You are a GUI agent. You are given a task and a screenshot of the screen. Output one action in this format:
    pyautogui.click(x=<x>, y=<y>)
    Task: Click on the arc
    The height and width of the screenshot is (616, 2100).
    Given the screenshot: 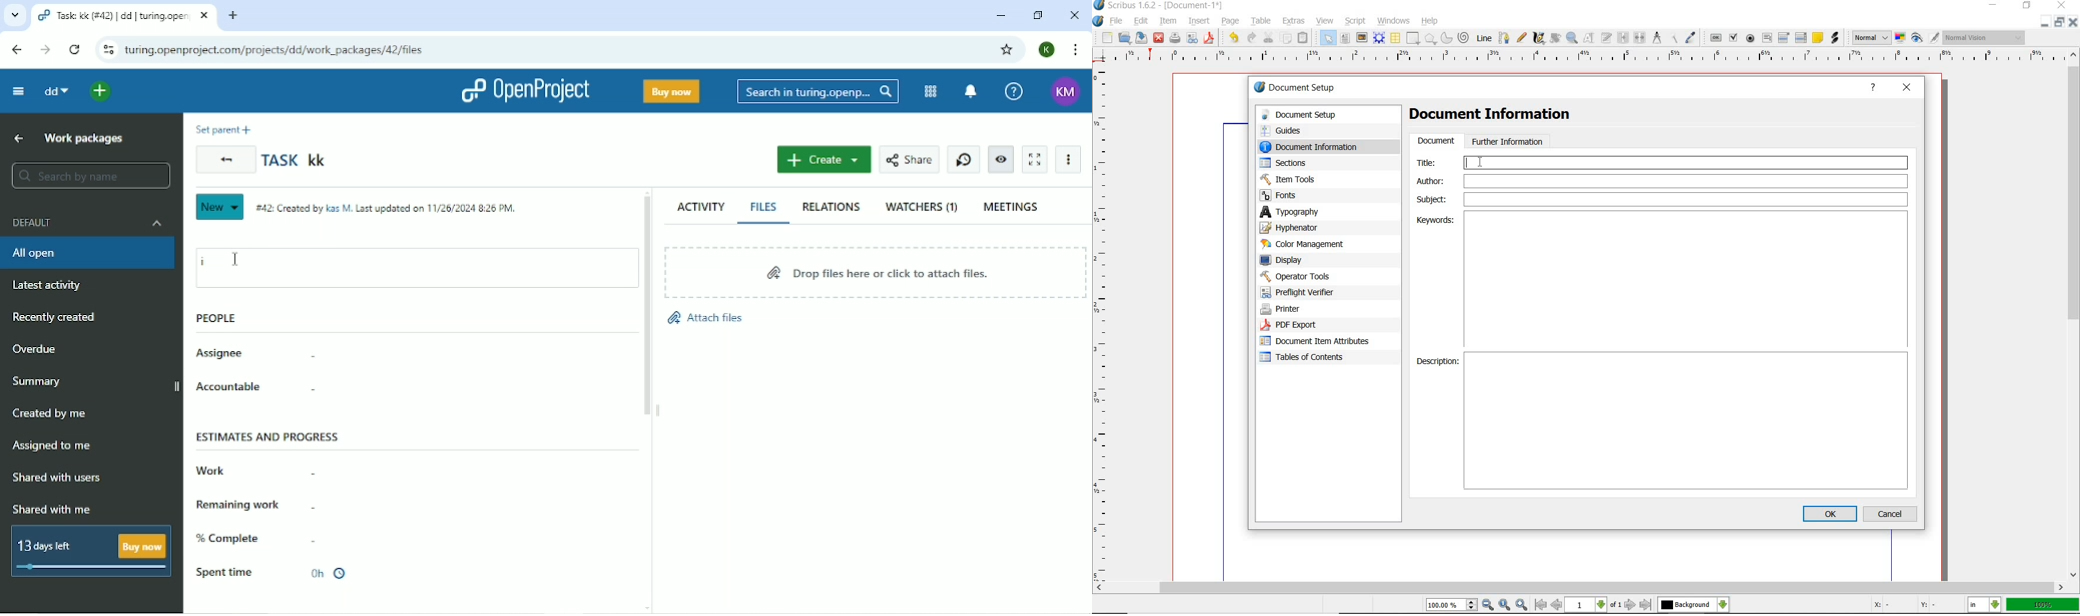 What is the action you would take?
    pyautogui.click(x=1447, y=38)
    